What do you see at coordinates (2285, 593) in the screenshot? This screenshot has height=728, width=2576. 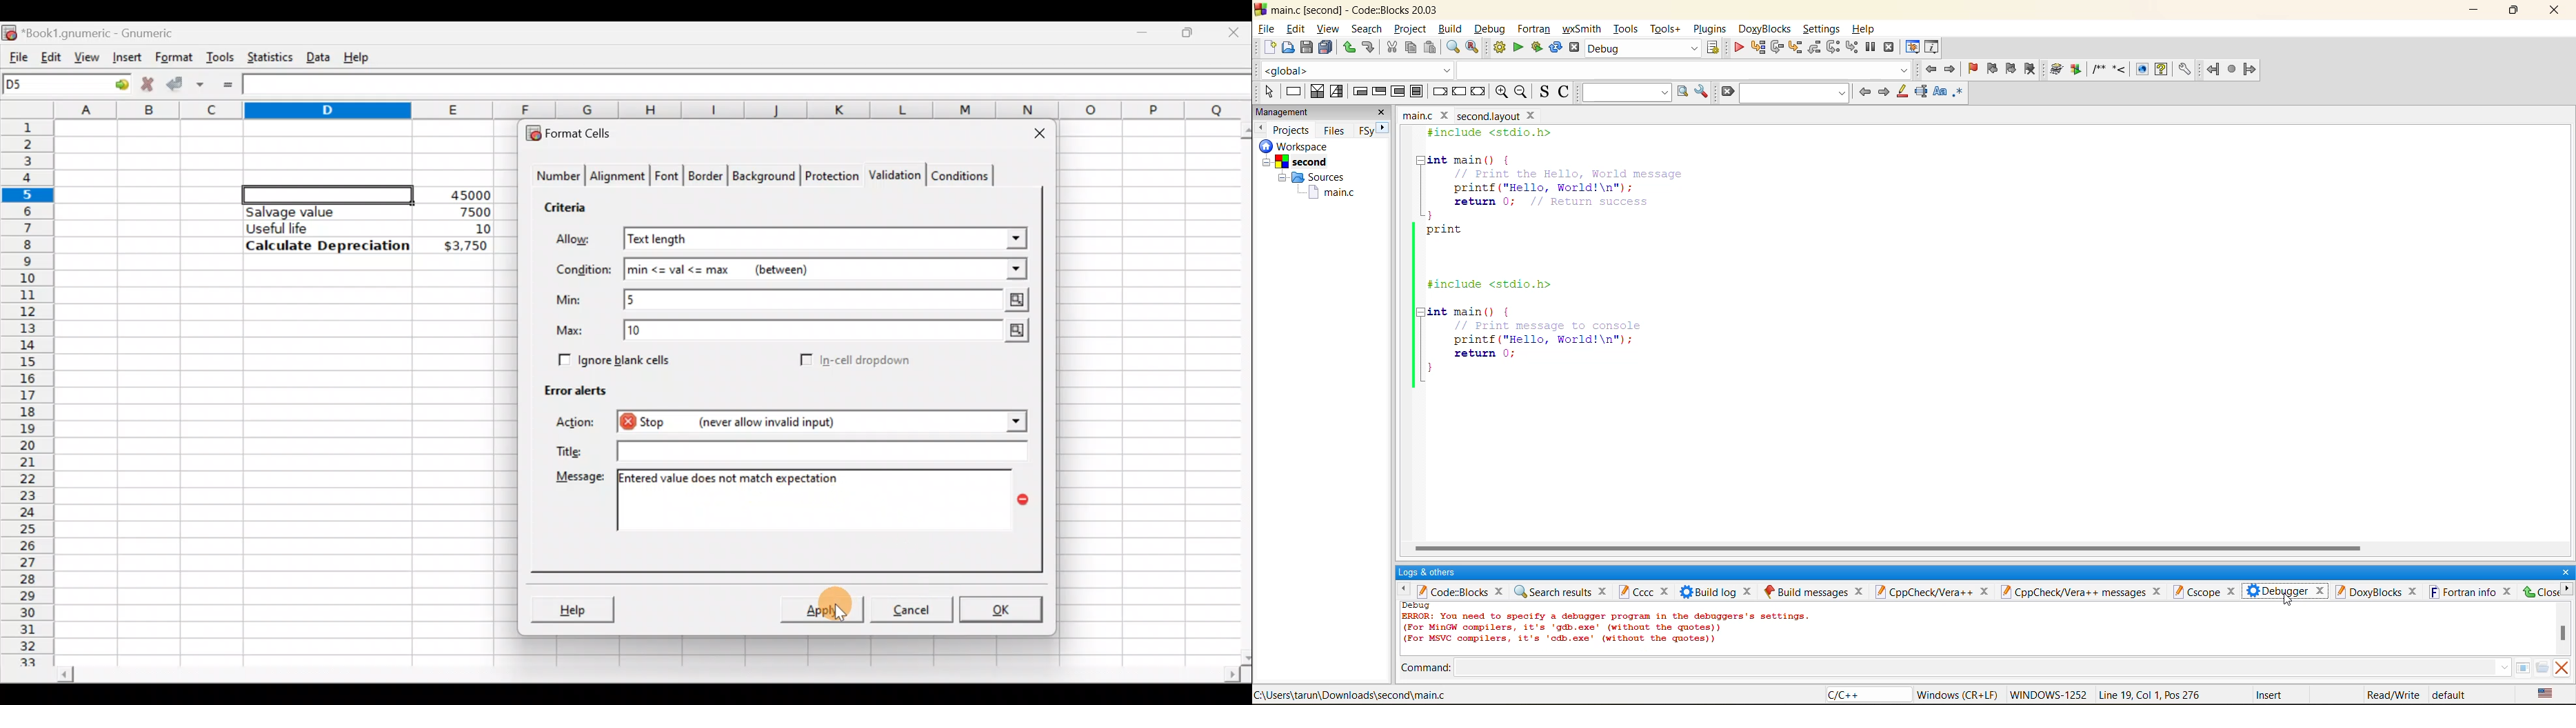 I see `debugger` at bounding box center [2285, 593].